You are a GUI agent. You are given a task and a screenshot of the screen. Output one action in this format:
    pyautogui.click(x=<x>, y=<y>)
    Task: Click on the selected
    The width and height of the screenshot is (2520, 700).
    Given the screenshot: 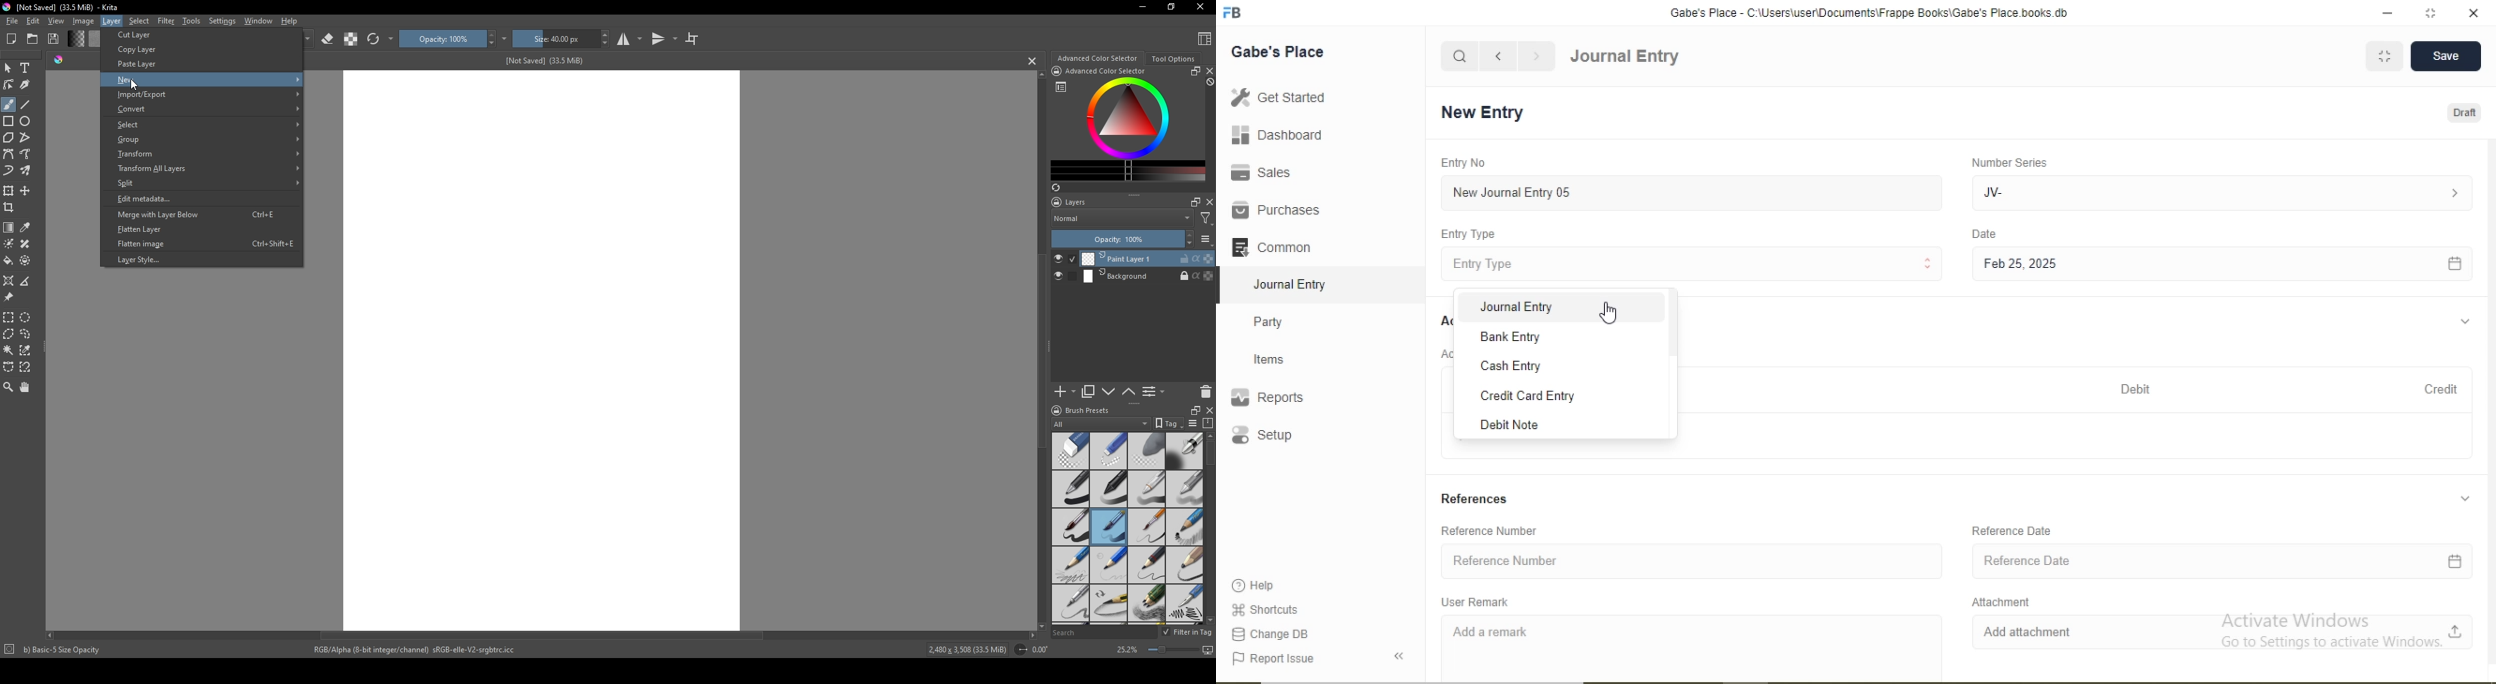 What is the action you would take?
    pyautogui.click(x=1224, y=284)
    